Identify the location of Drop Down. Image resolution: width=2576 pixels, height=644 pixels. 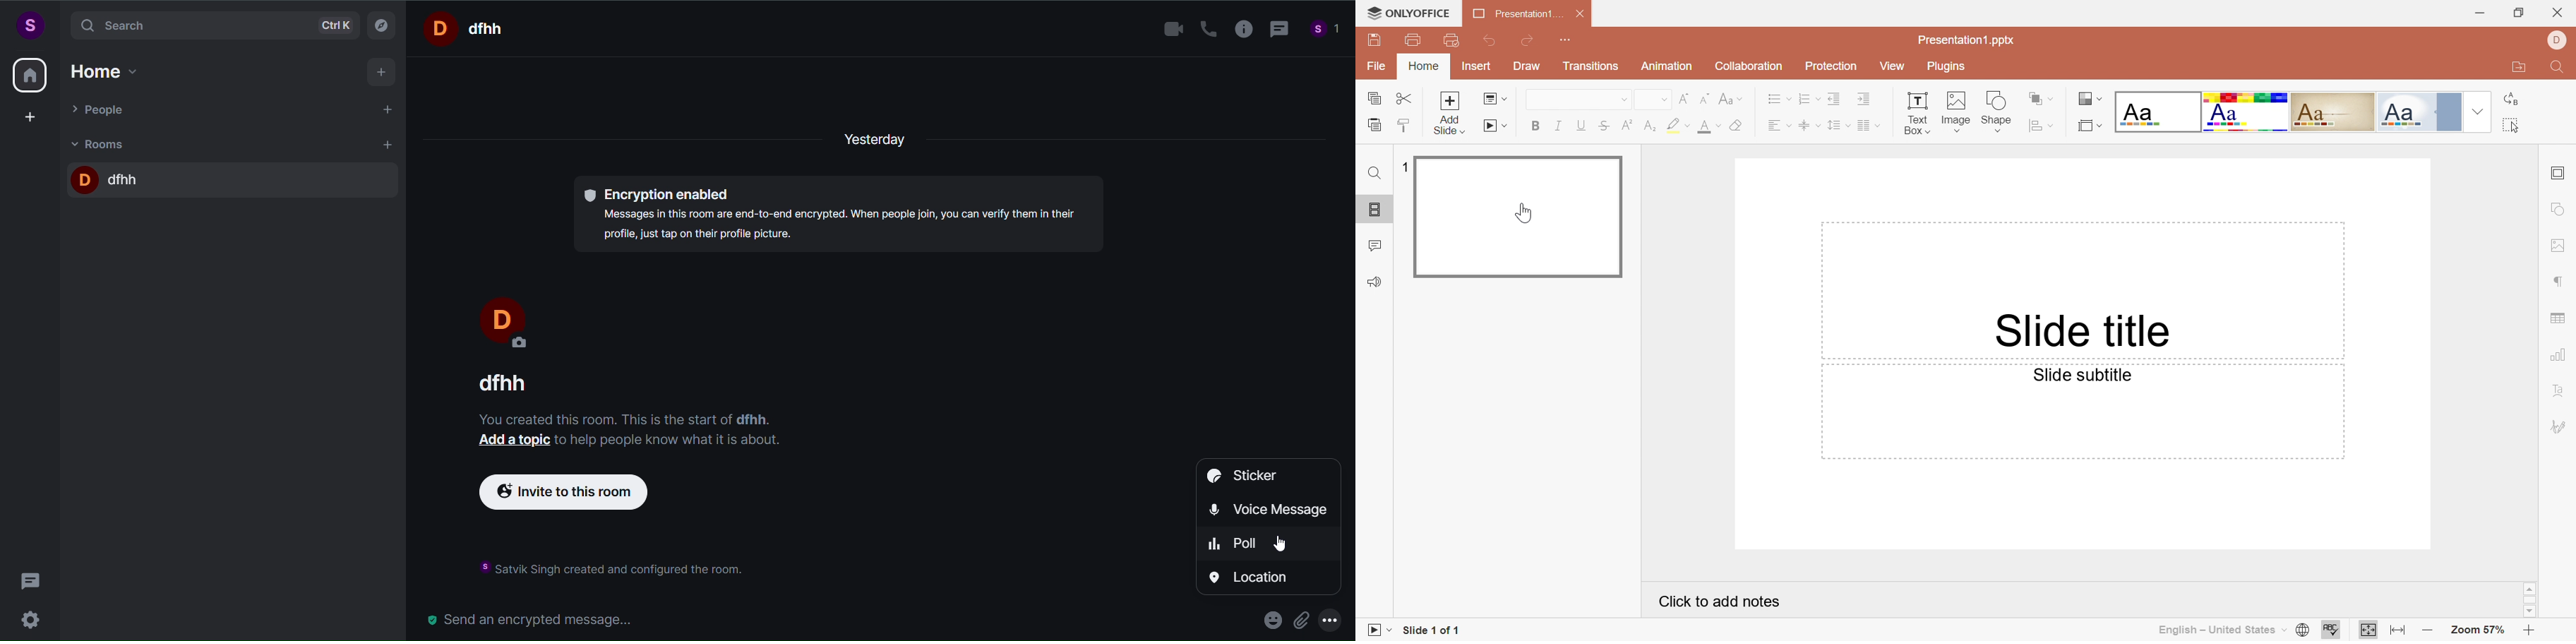
(1620, 100).